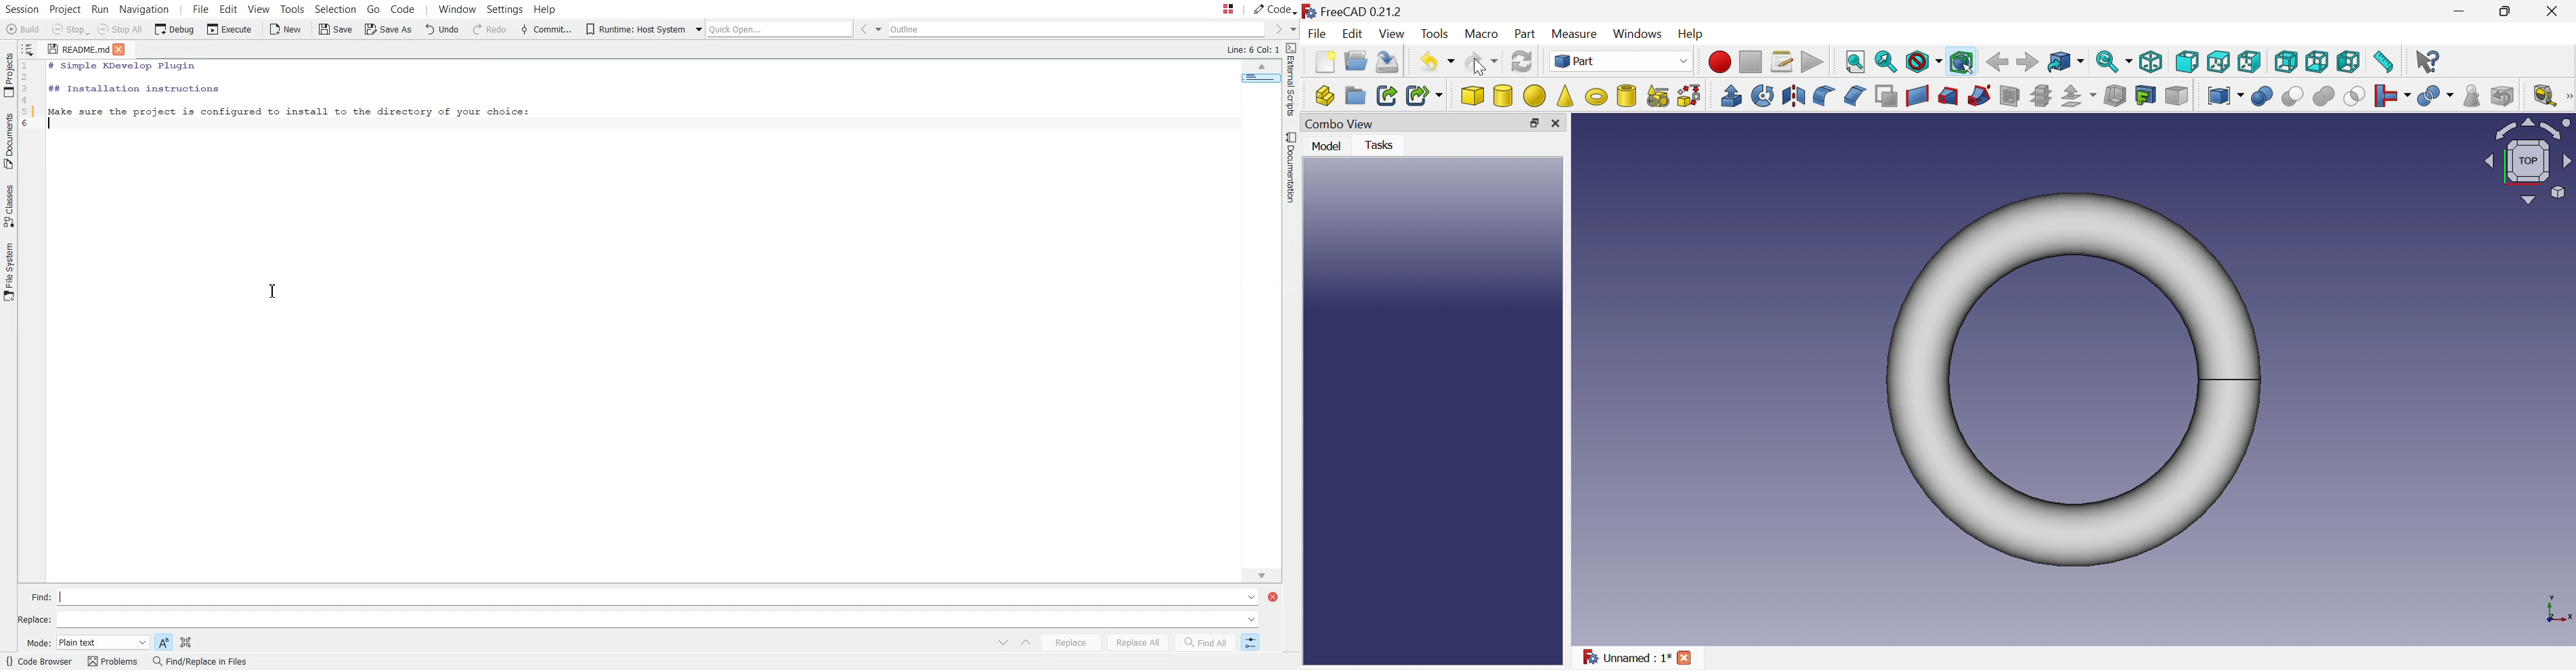 The image size is (2576, 672). What do you see at coordinates (1659, 96) in the screenshot?
I see `Create primitives...` at bounding box center [1659, 96].